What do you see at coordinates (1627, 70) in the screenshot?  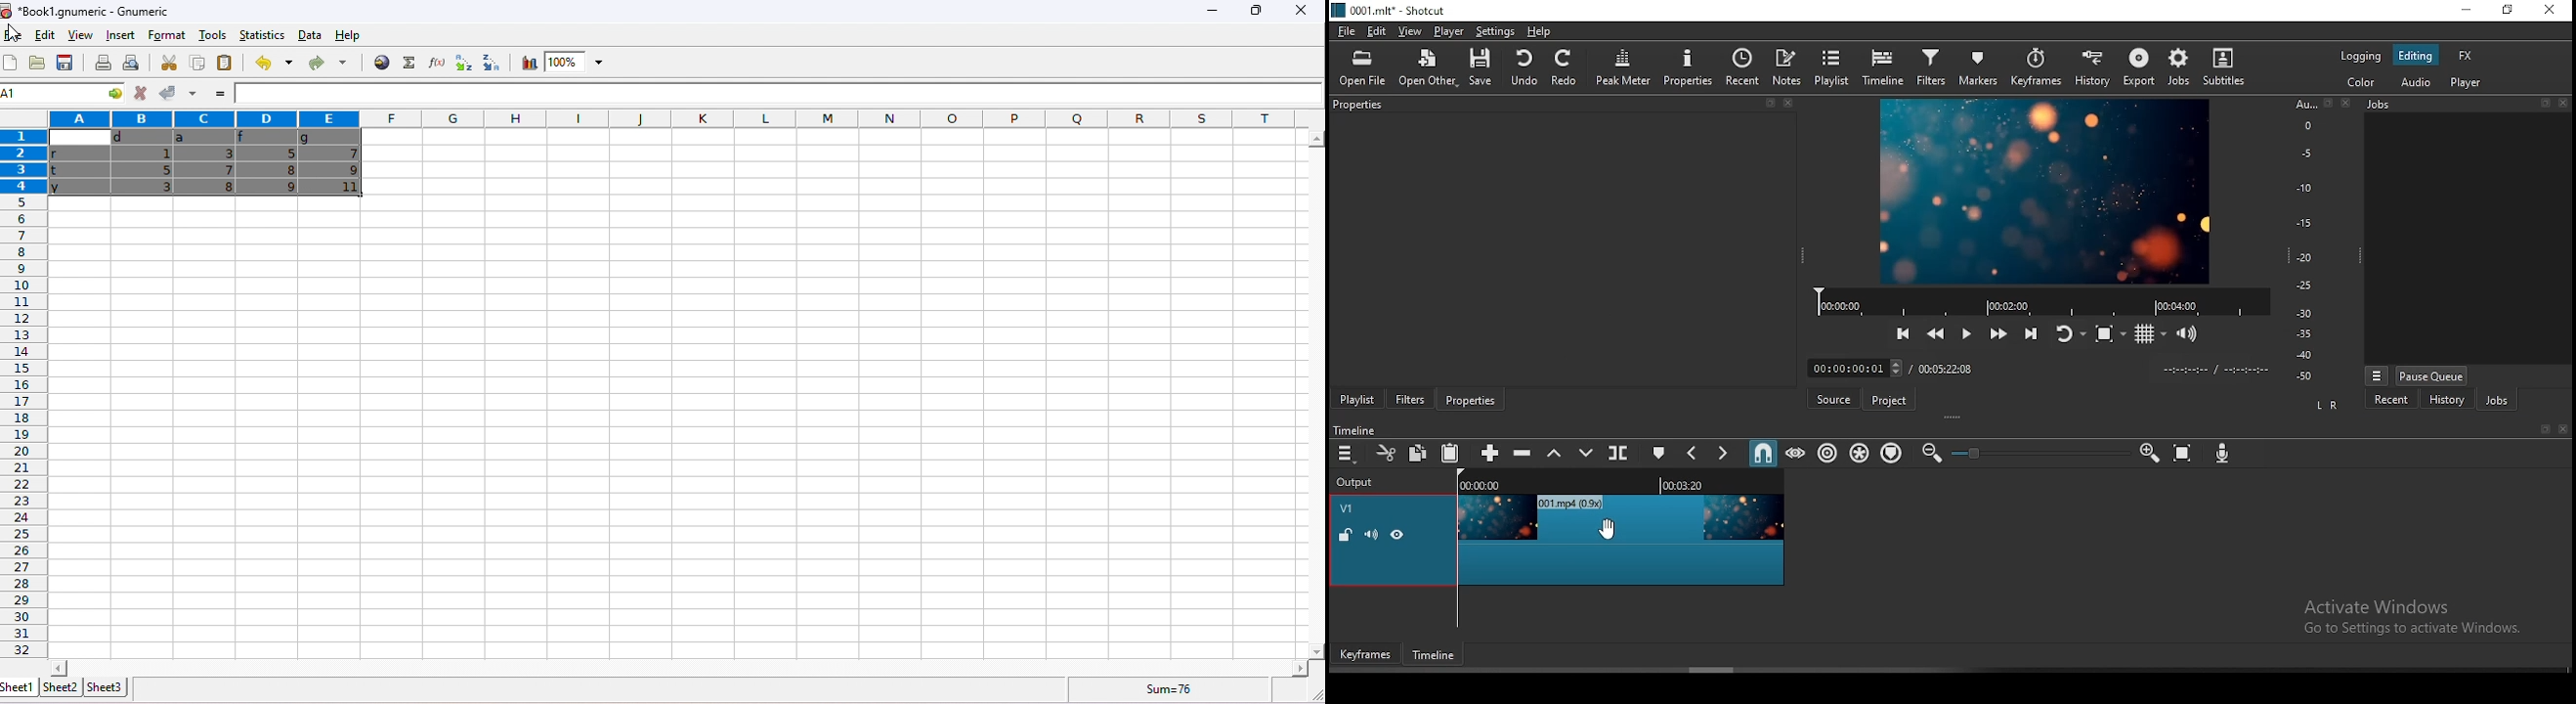 I see `peak meter` at bounding box center [1627, 70].